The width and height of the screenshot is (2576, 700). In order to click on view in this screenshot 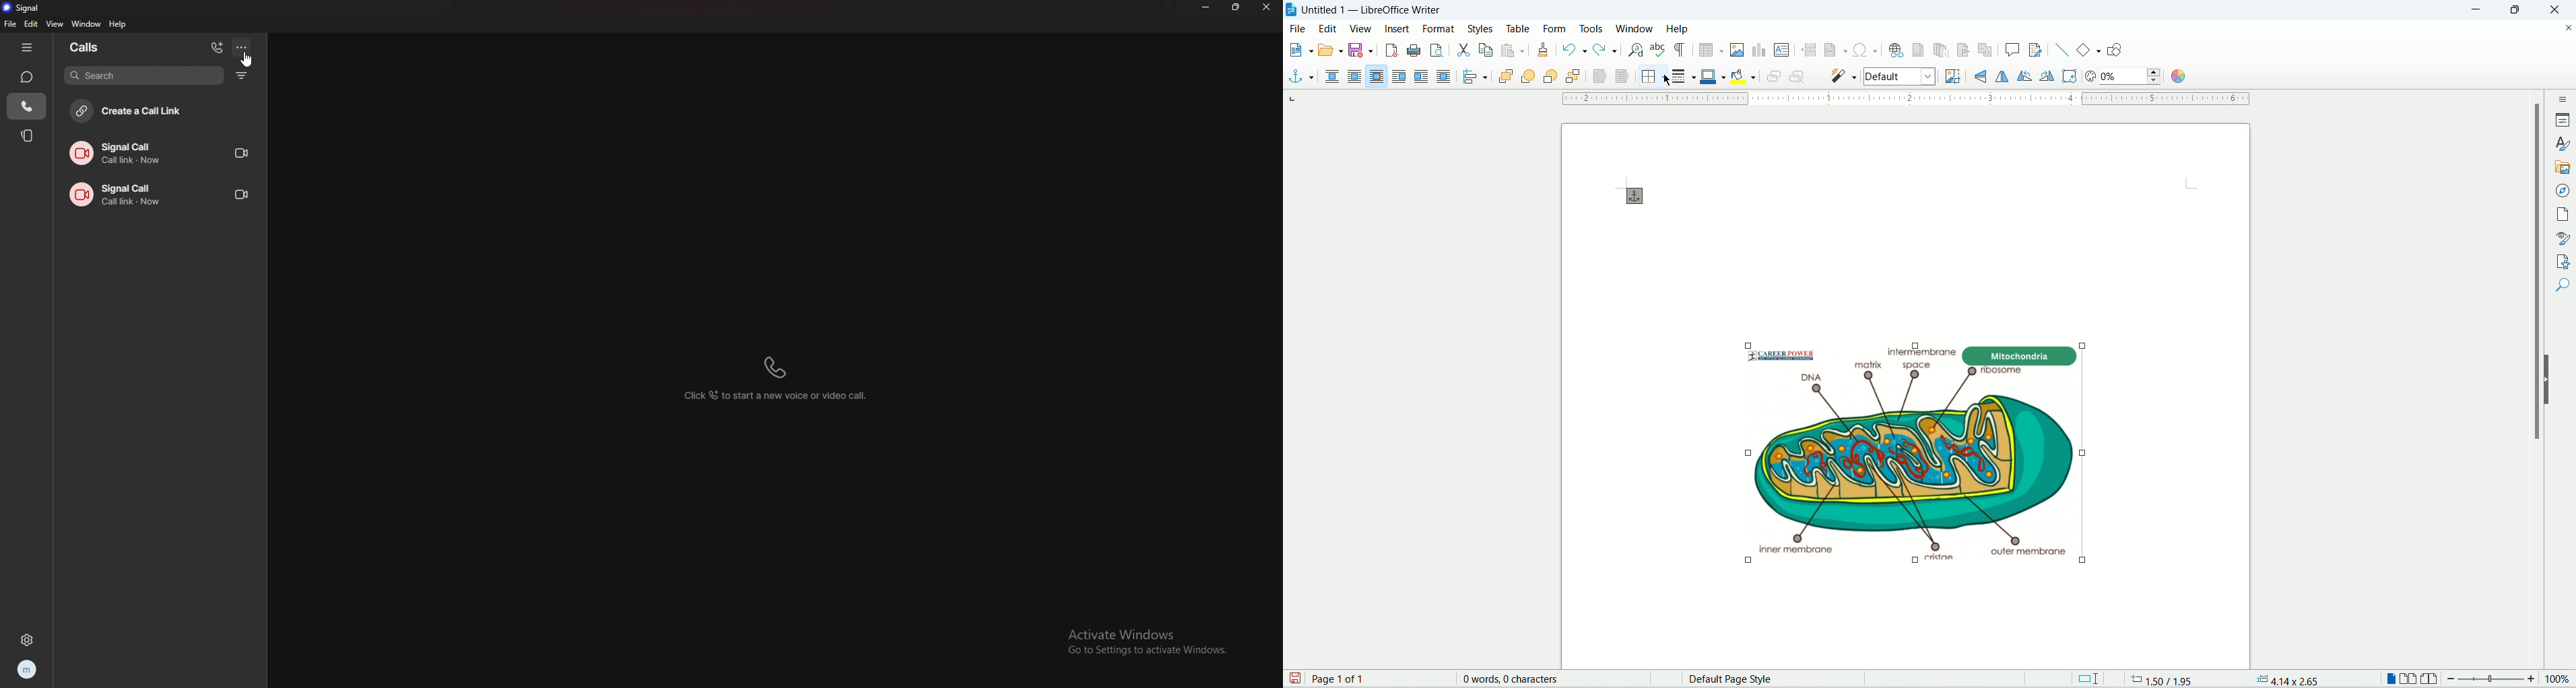, I will do `click(56, 23)`.